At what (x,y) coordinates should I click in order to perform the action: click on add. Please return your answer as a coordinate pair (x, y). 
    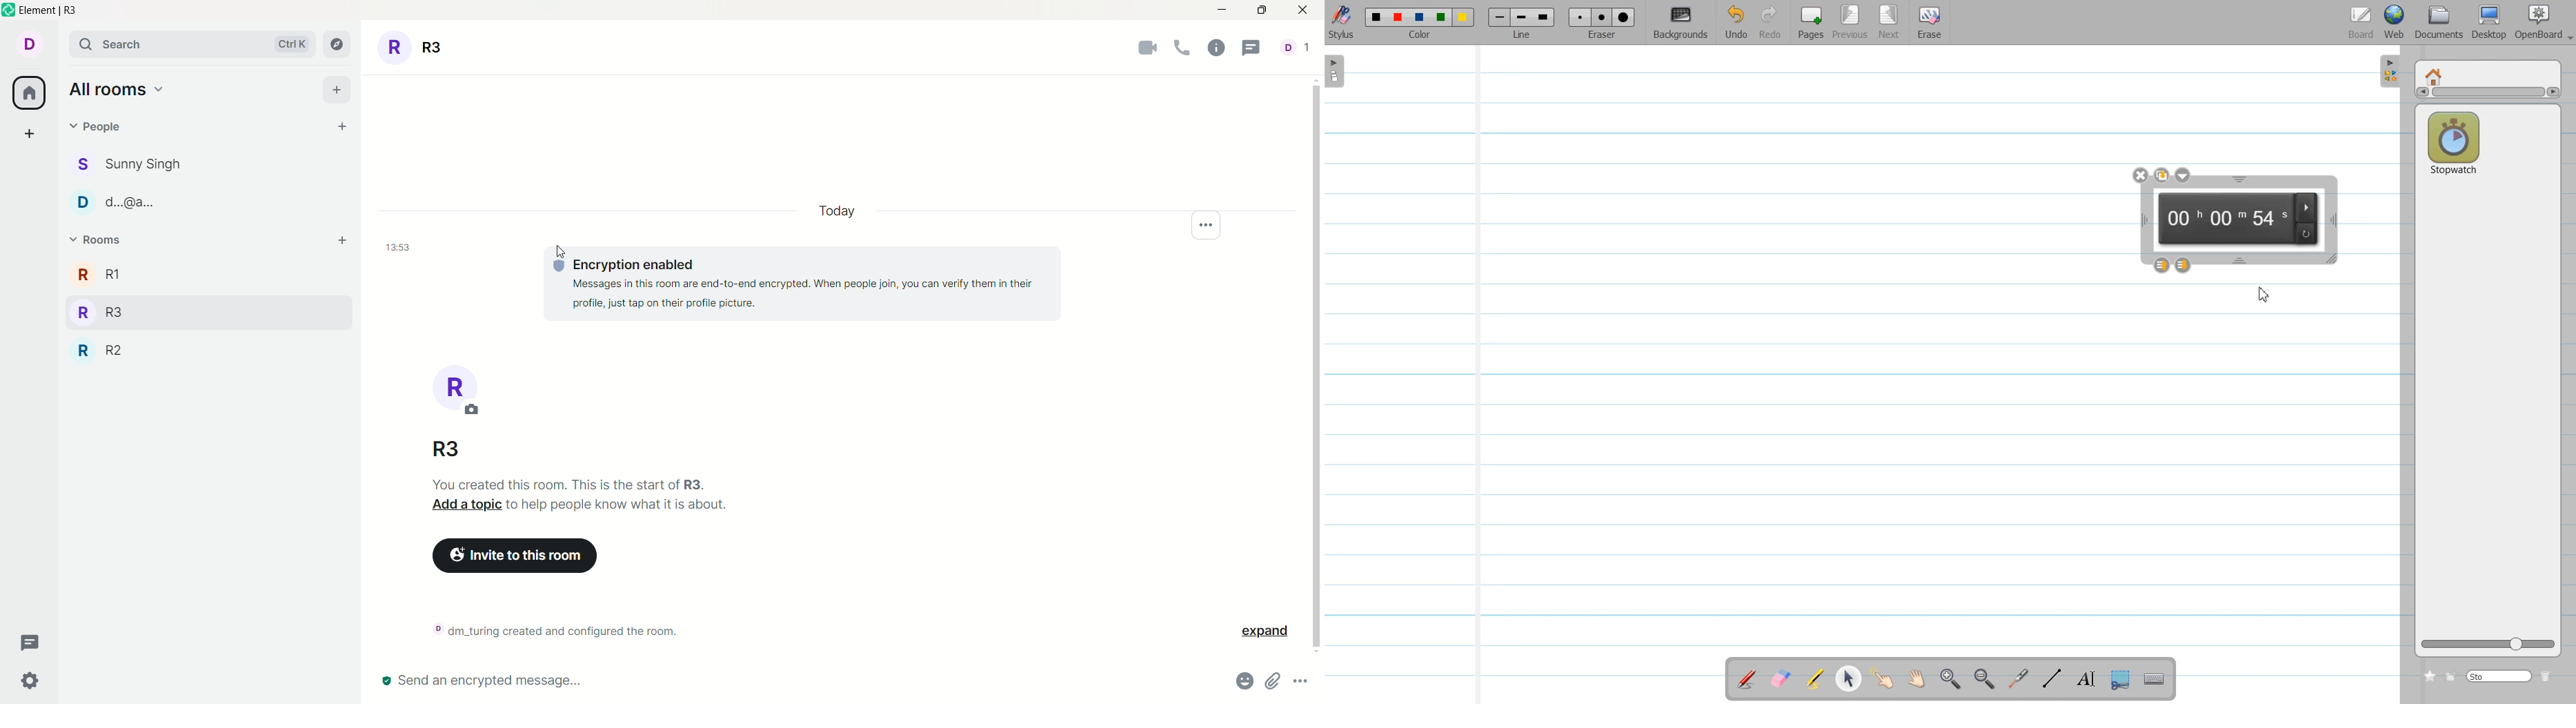
    Looking at the image, I should click on (337, 88).